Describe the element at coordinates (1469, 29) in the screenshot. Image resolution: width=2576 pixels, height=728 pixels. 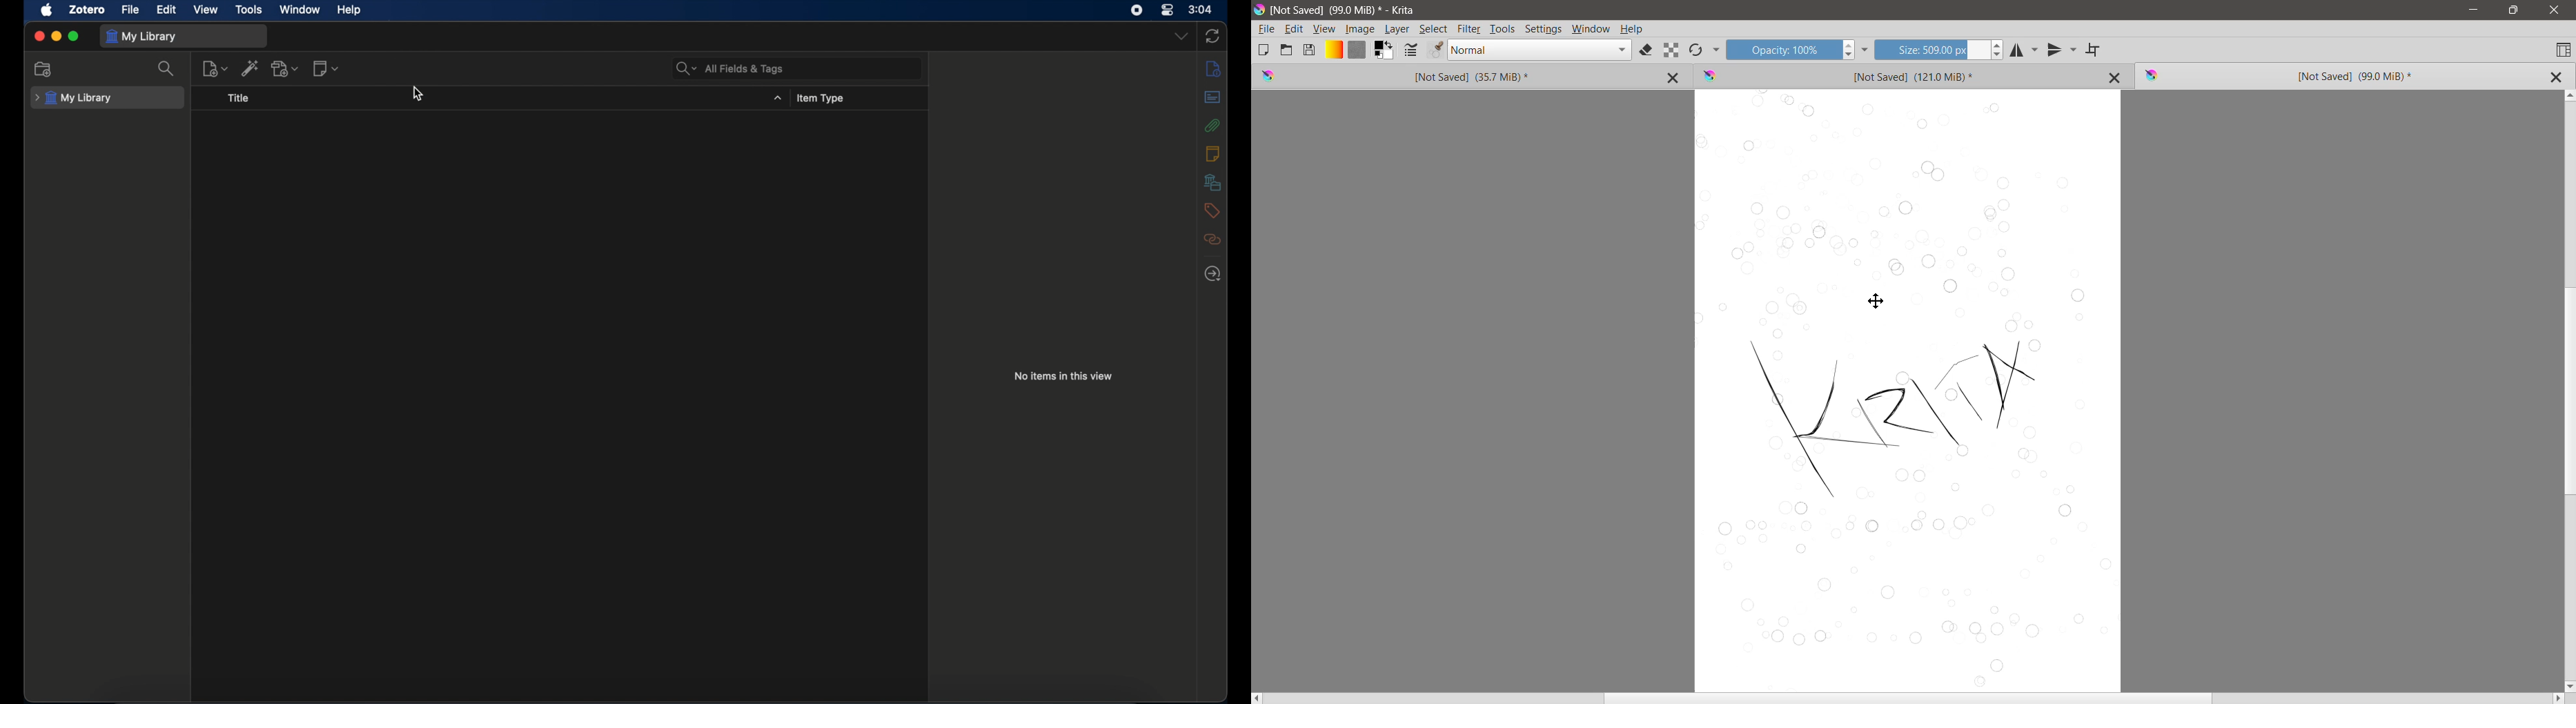
I see `Filter` at that location.